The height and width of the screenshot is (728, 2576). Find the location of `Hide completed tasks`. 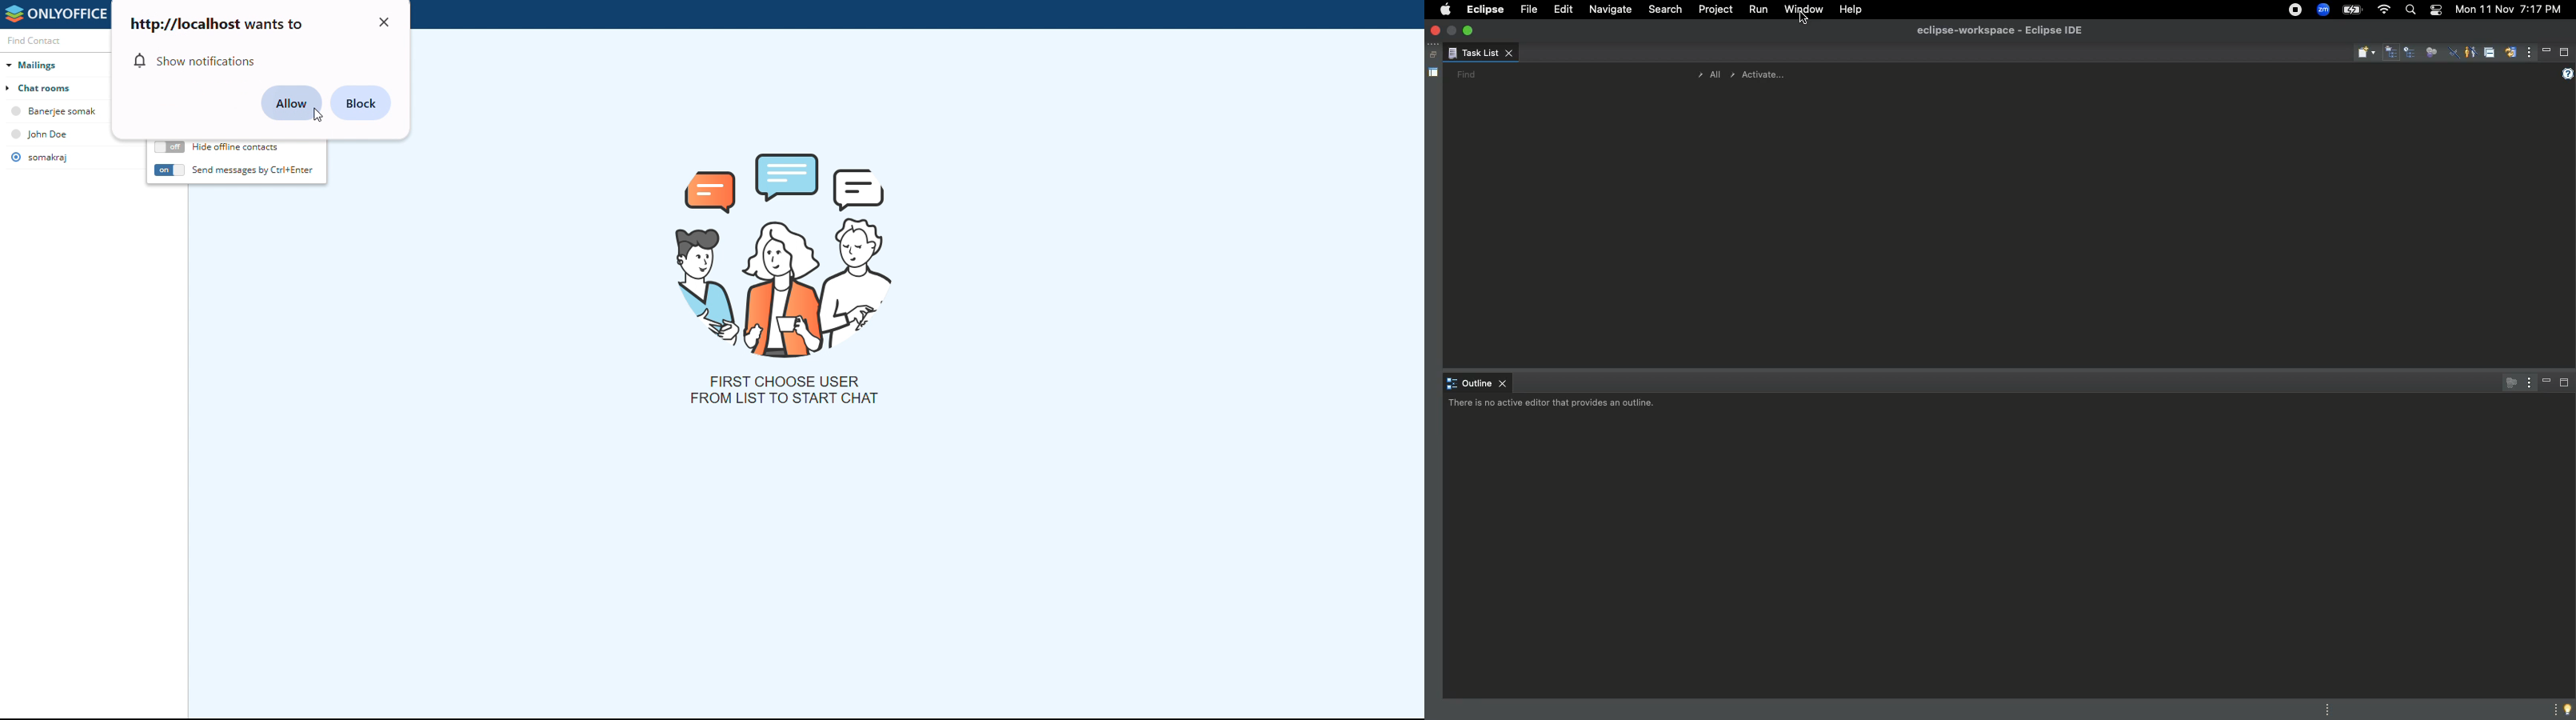

Hide completed tasks is located at coordinates (2454, 54).